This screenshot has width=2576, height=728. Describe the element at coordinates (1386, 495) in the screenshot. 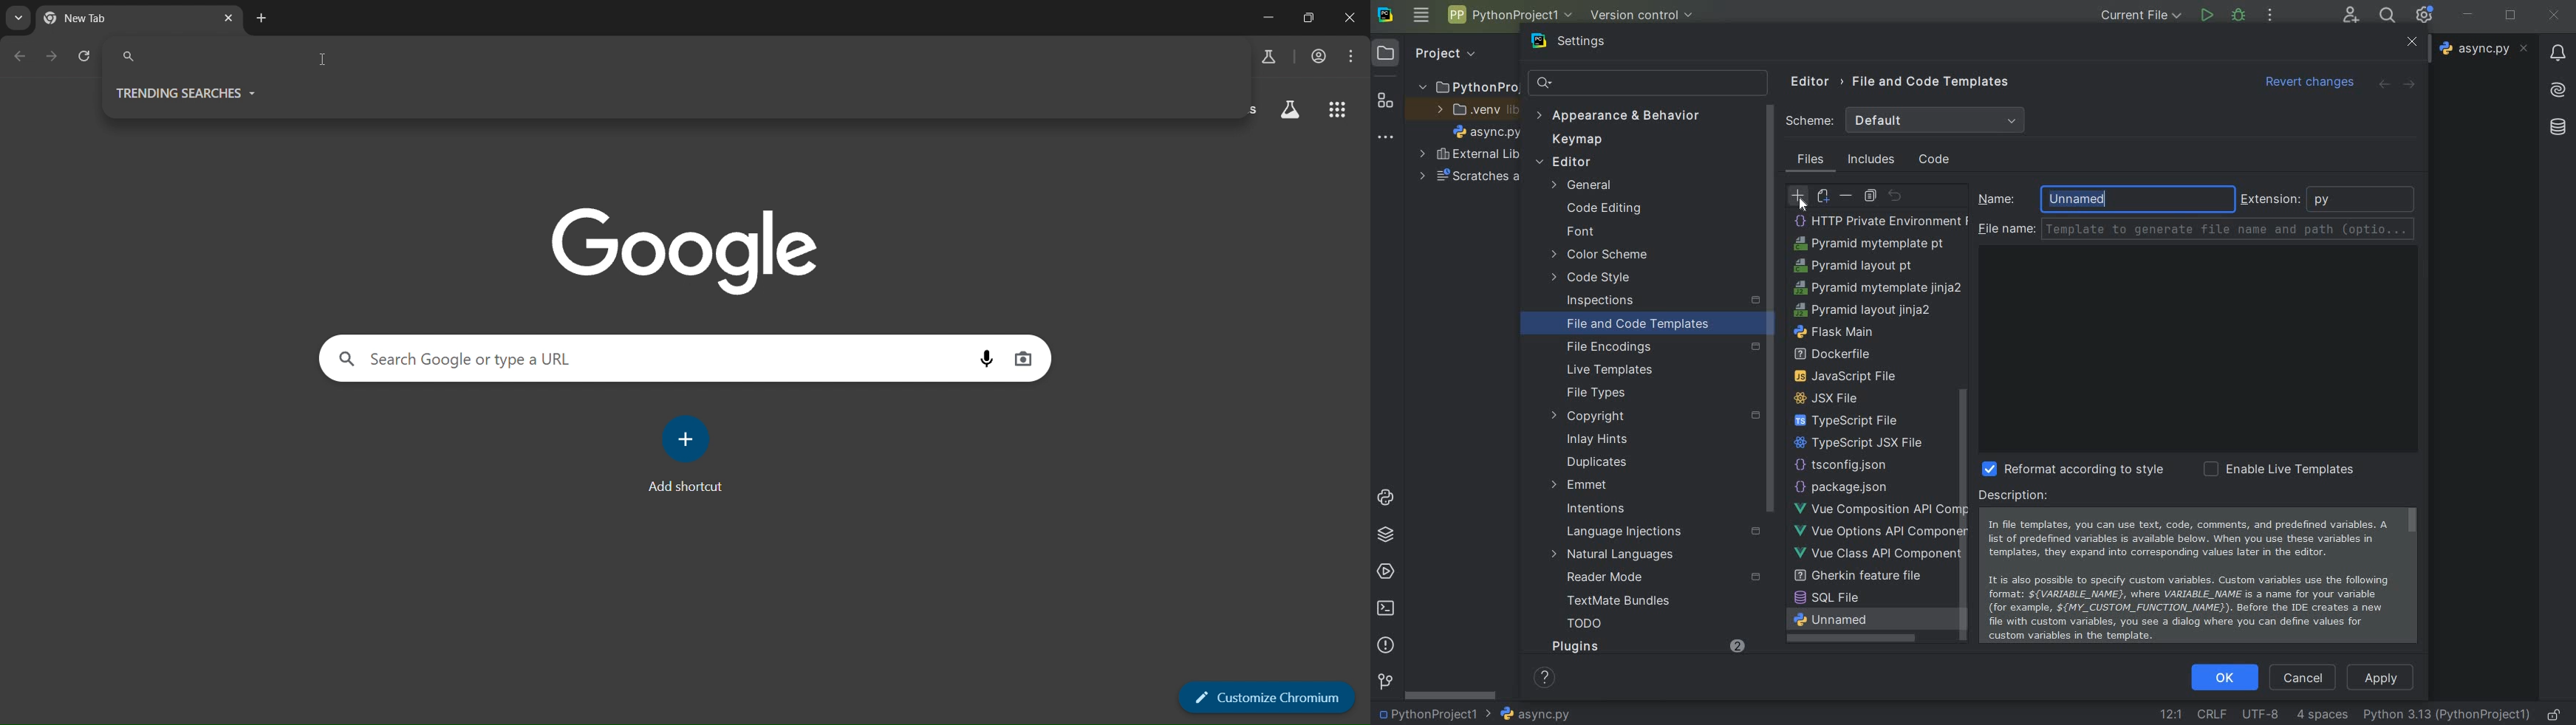

I see `python console` at that location.